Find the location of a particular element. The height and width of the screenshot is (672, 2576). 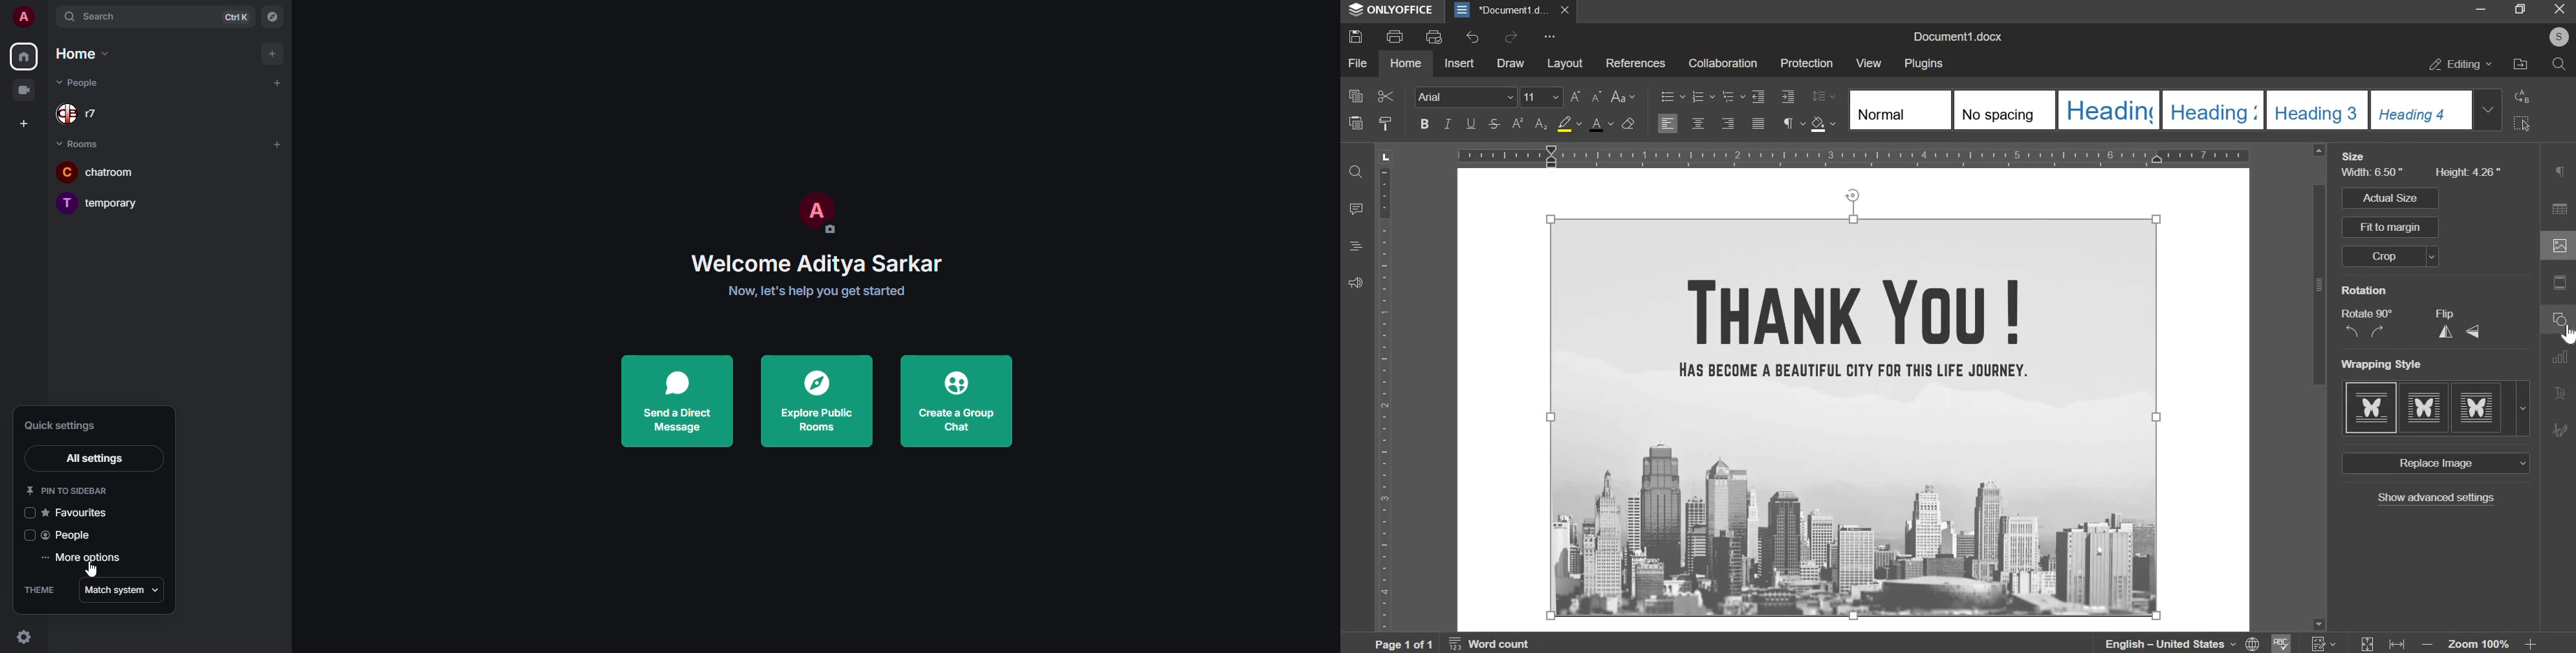

bold is located at coordinates (1424, 123).